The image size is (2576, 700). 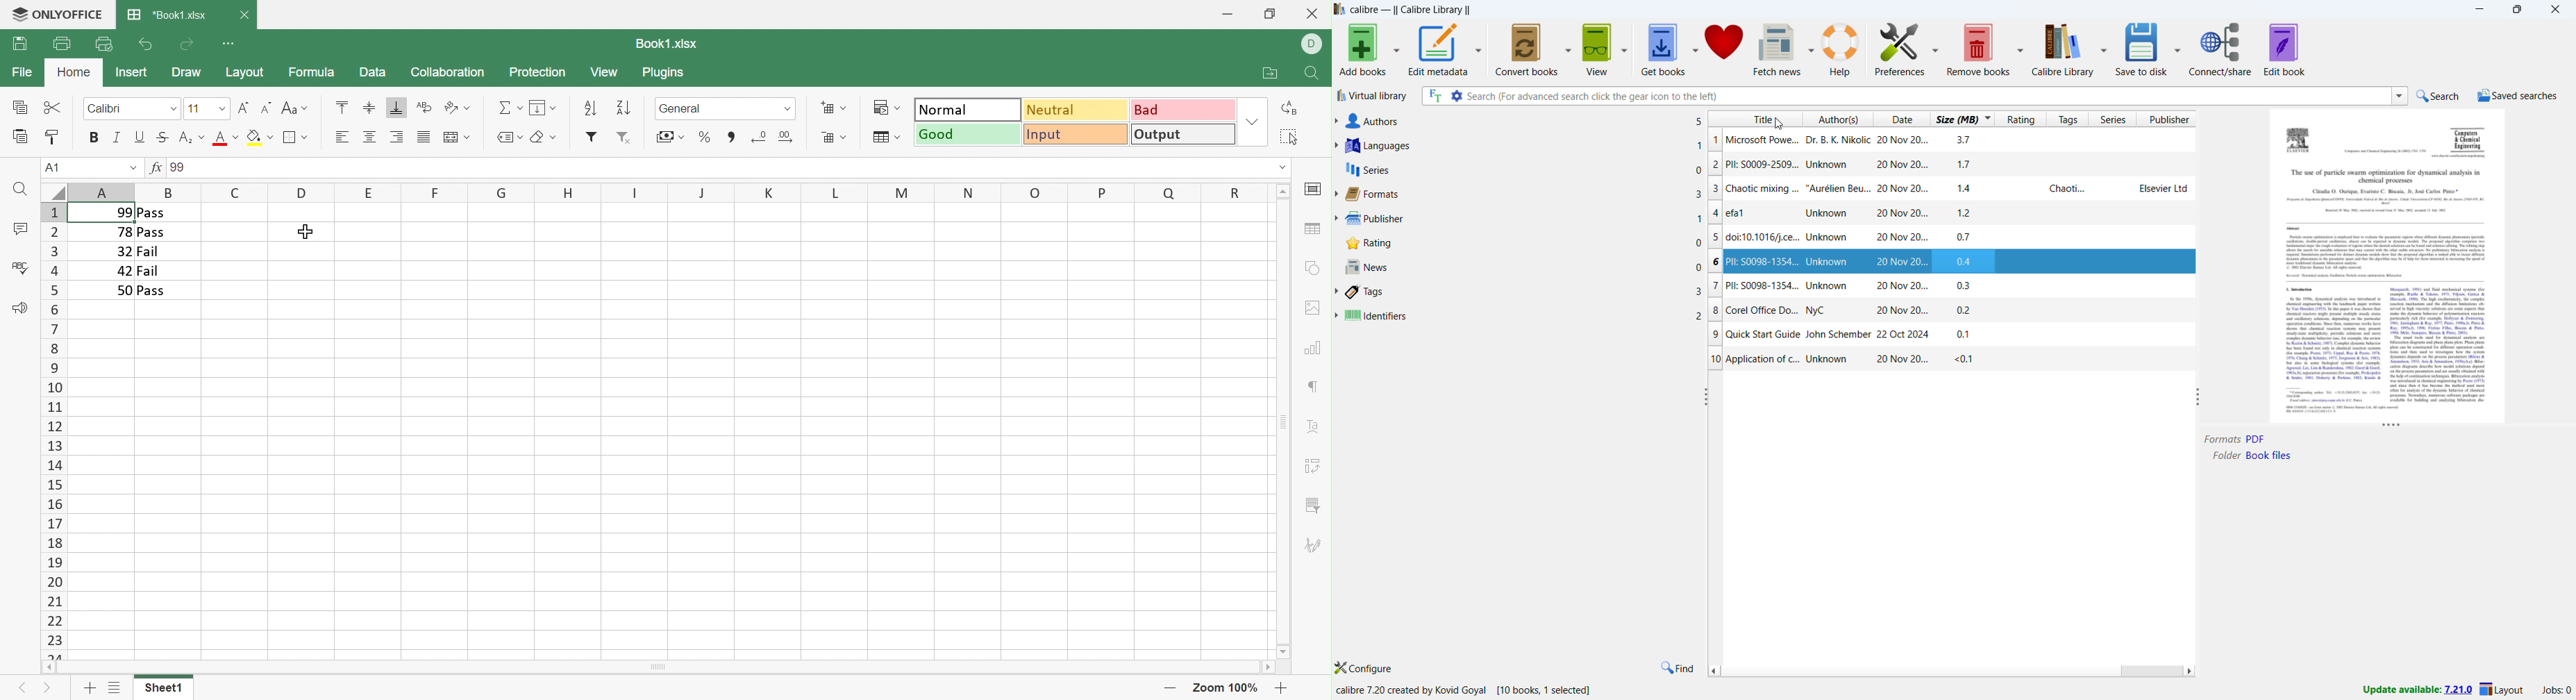 I want to click on edit metadata, so click(x=1436, y=49).